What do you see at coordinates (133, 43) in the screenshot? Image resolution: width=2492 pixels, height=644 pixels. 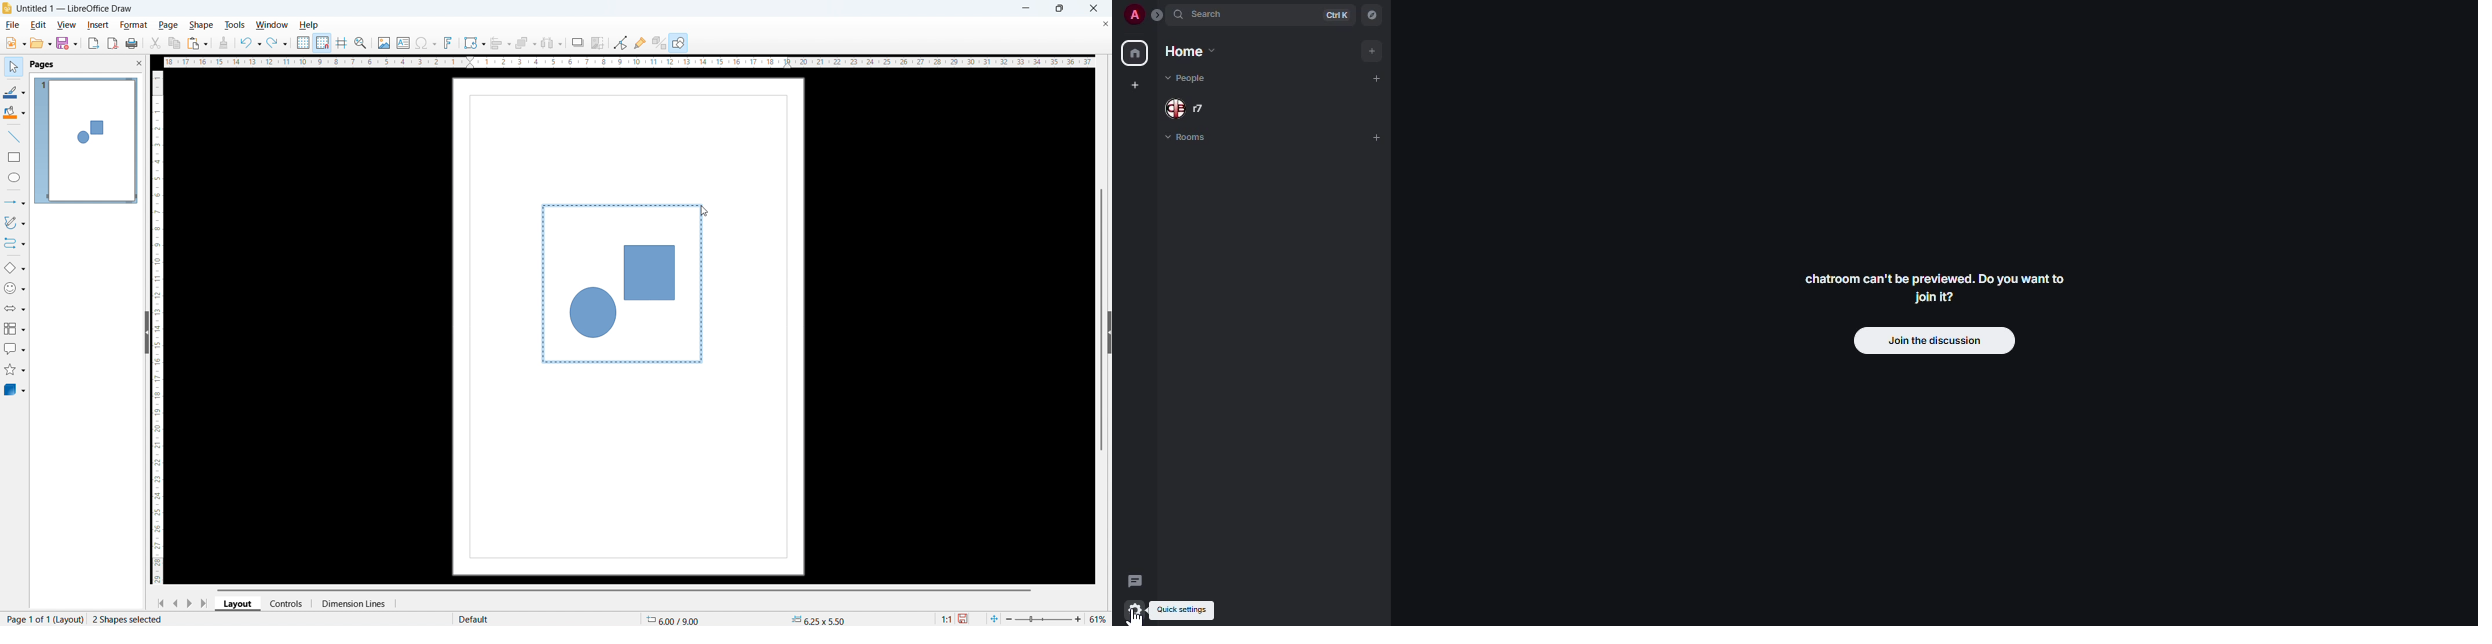 I see `print` at bounding box center [133, 43].